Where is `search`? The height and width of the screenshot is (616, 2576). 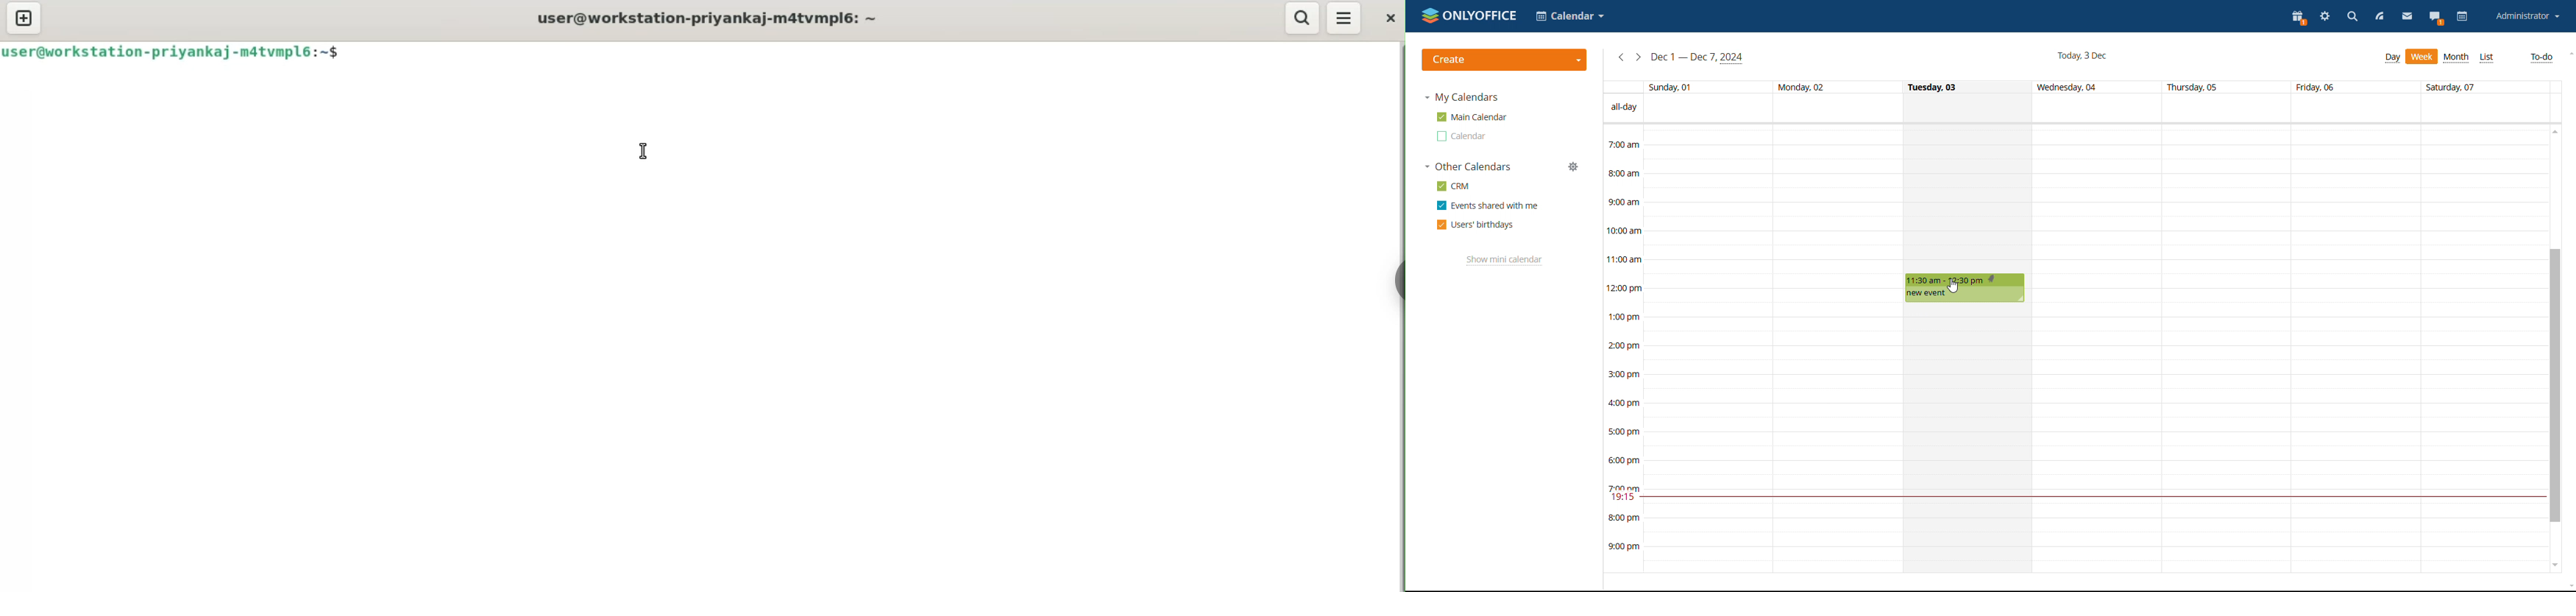
search is located at coordinates (2352, 16).